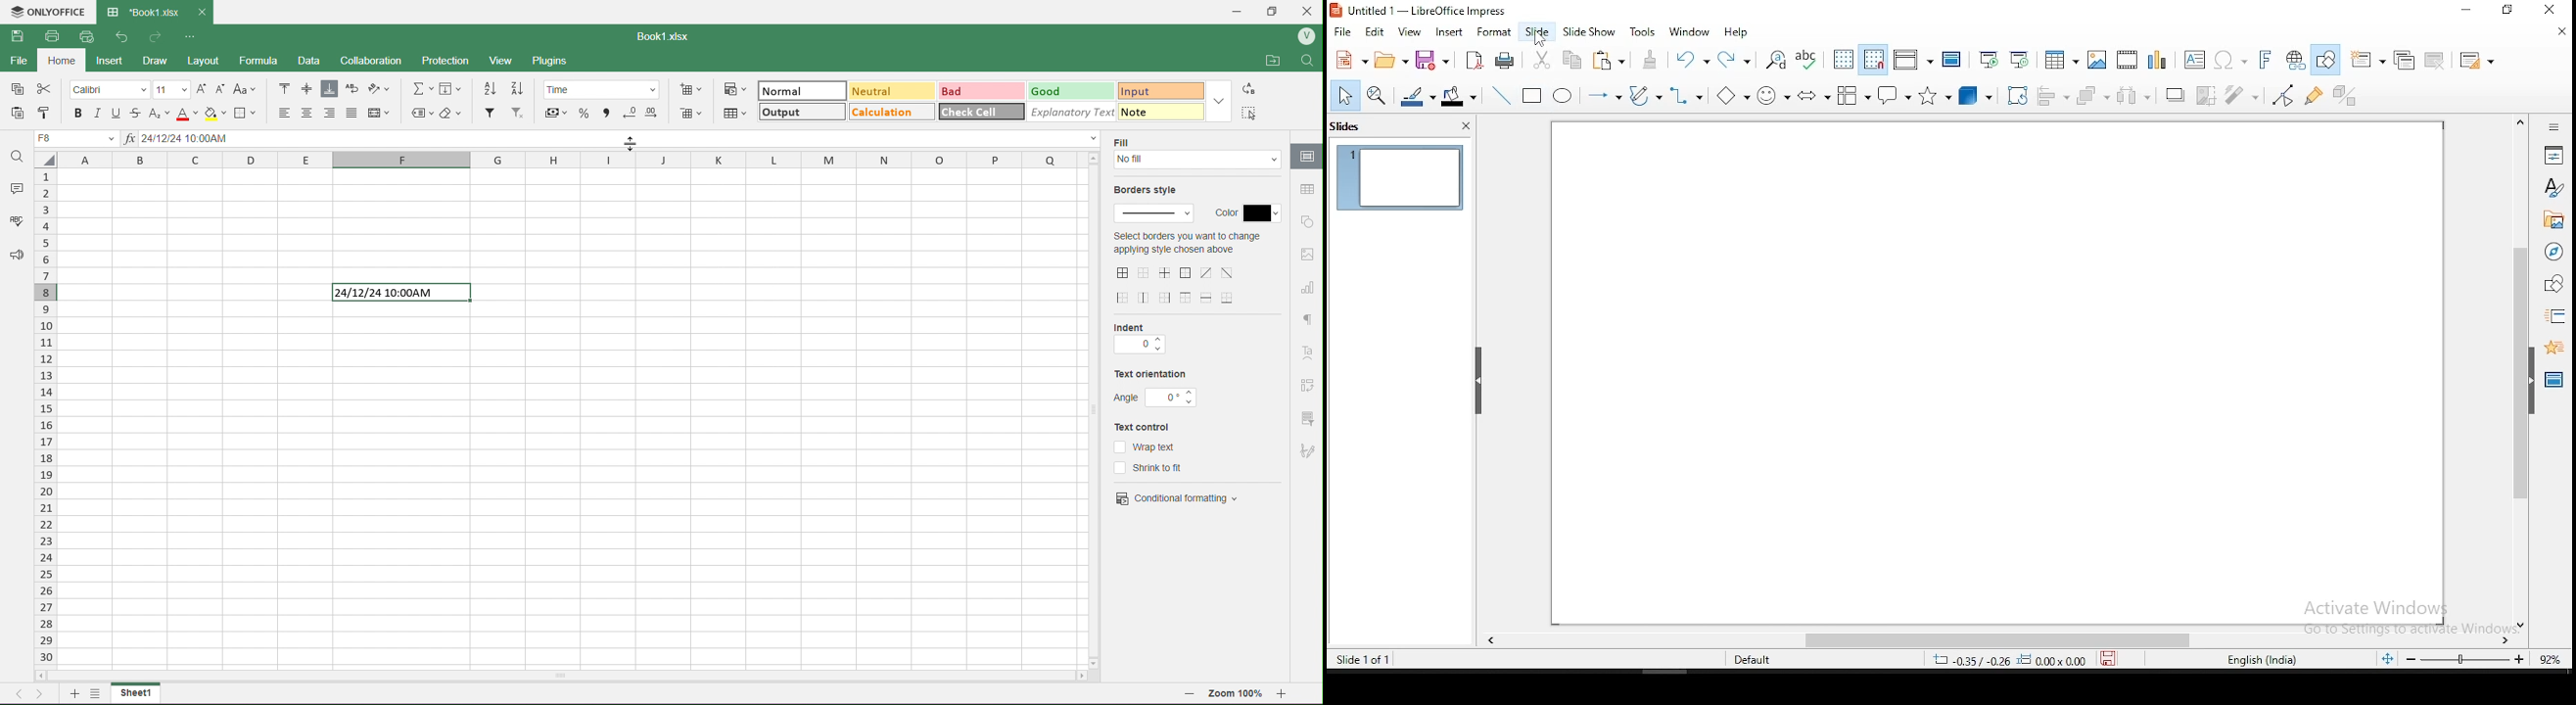 This screenshot has height=728, width=2576. What do you see at coordinates (1391, 58) in the screenshot?
I see `open` at bounding box center [1391, 58].